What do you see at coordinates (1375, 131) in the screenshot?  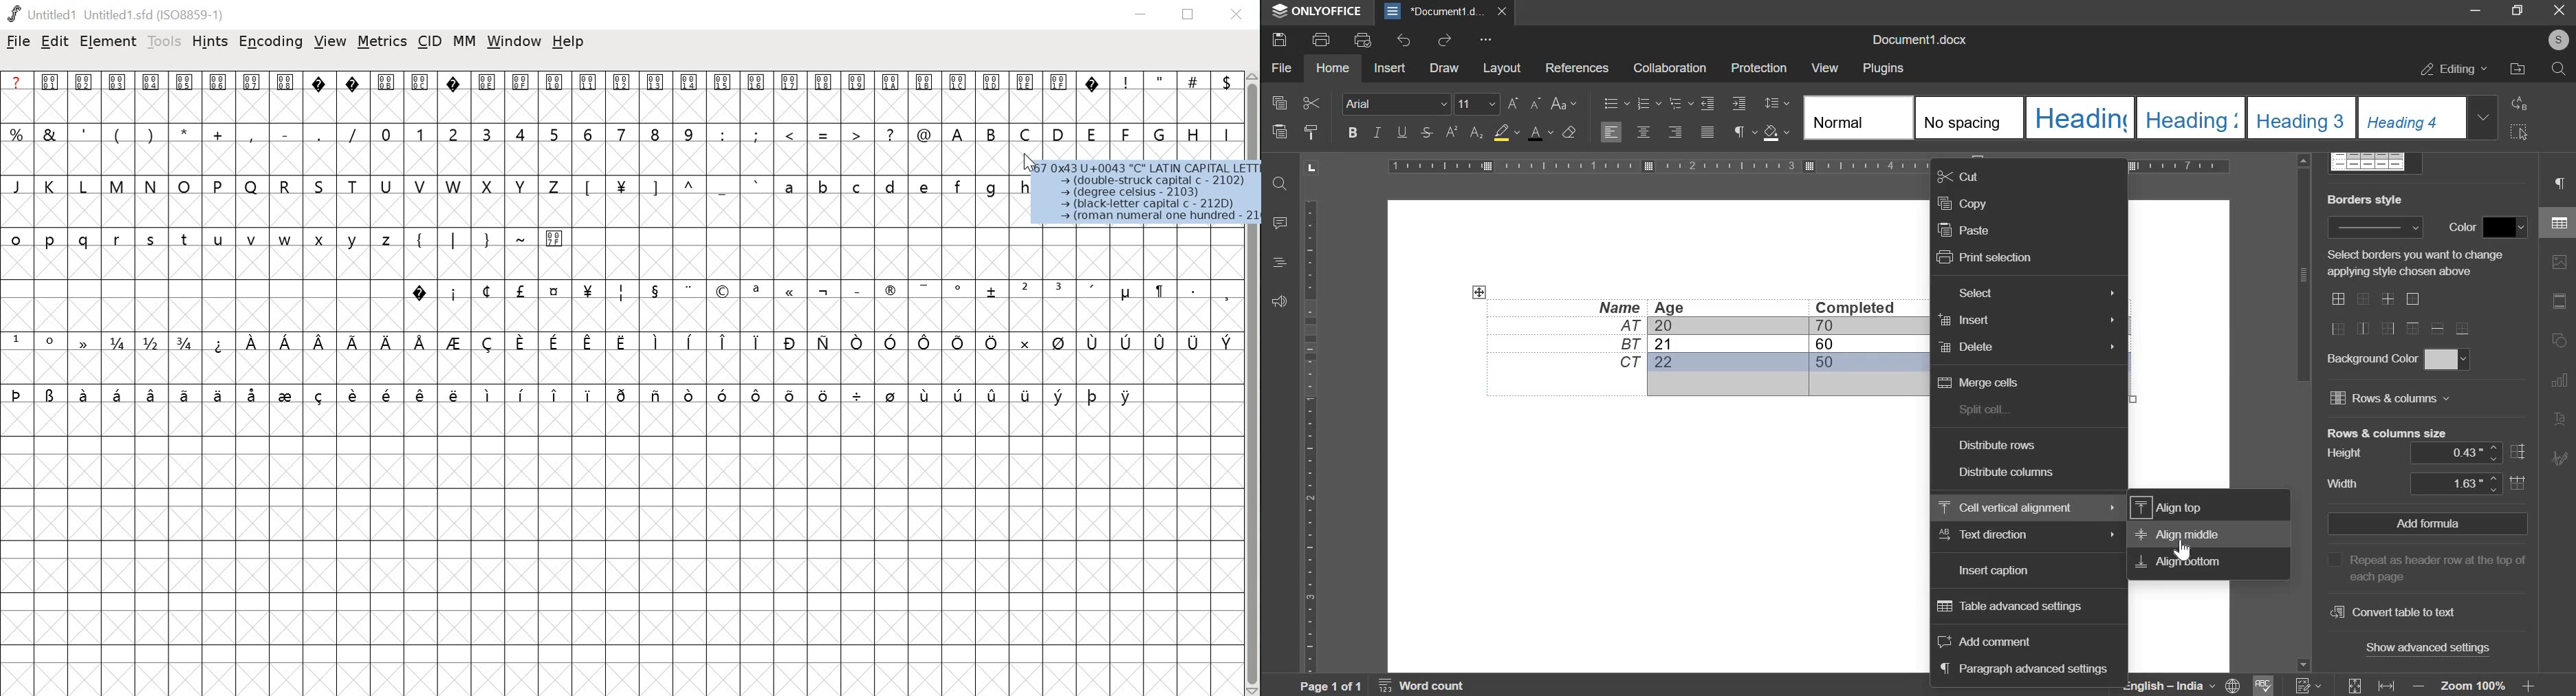 I see `italic` at bounding box center [1375, 131].